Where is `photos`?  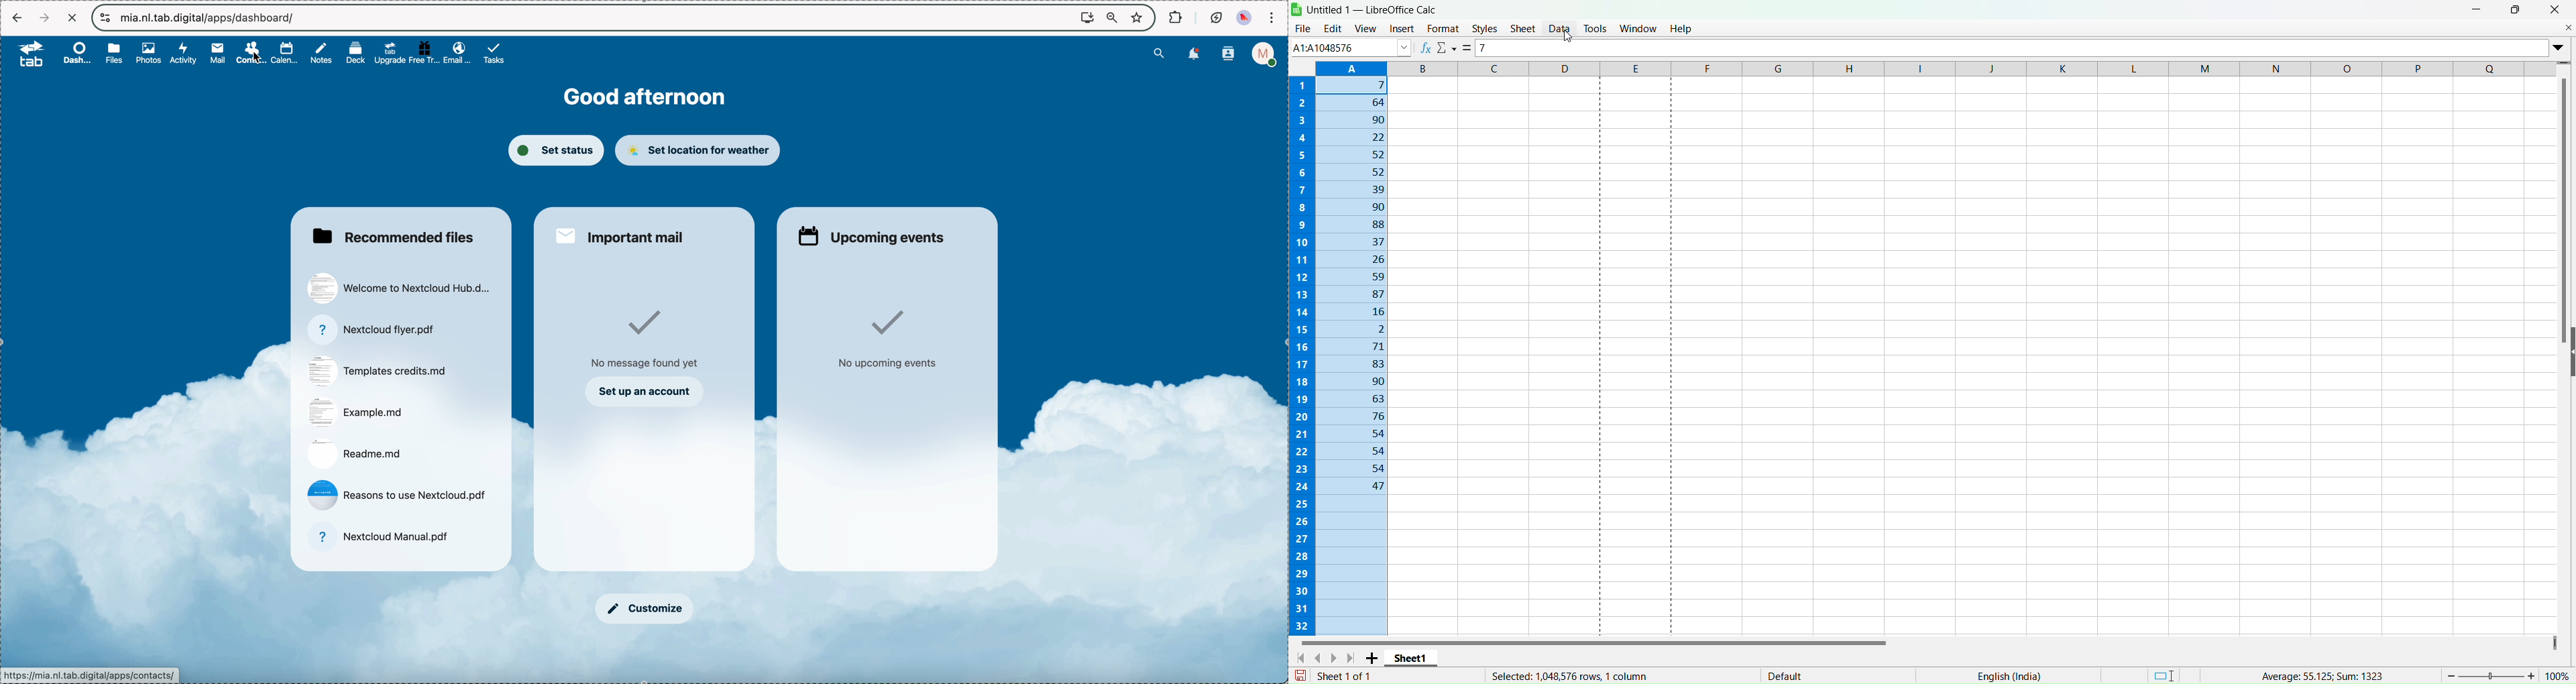 photos is located at coordinates (150, 53).